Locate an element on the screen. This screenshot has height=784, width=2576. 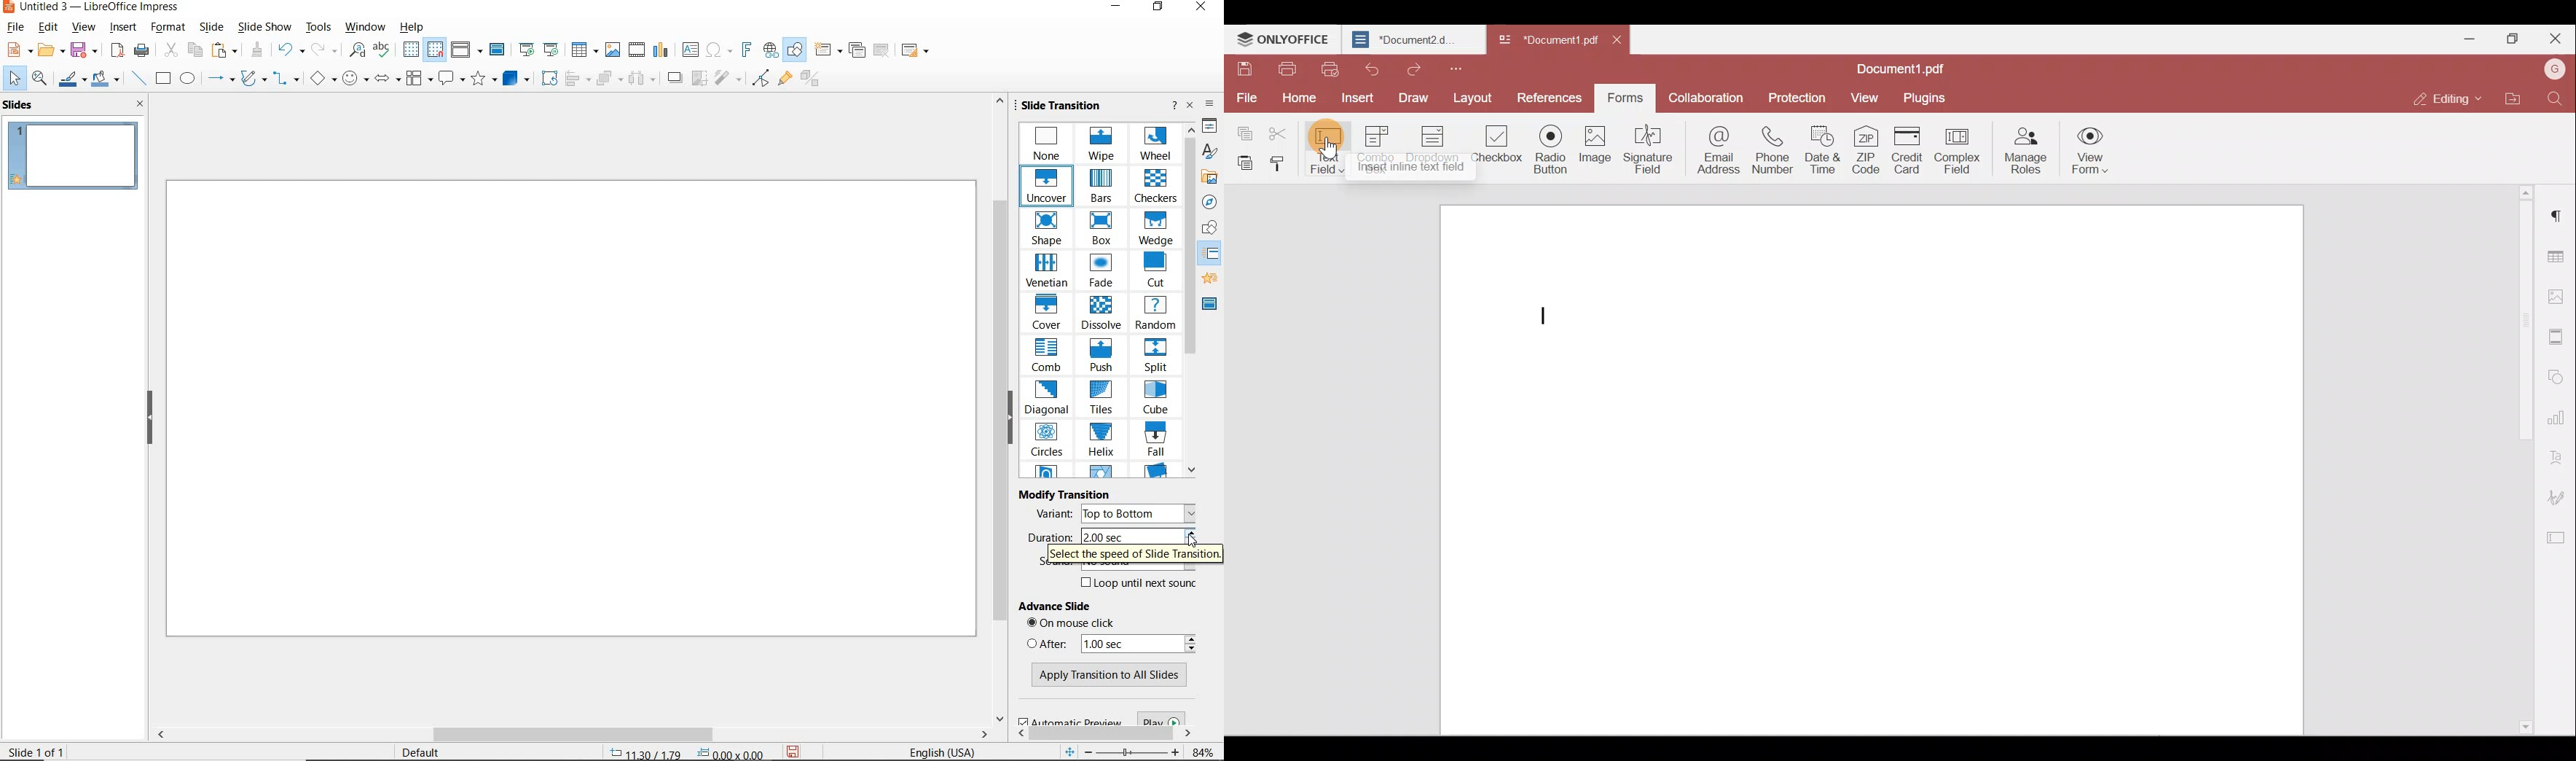
NEW is located at coordinates (18, 51).